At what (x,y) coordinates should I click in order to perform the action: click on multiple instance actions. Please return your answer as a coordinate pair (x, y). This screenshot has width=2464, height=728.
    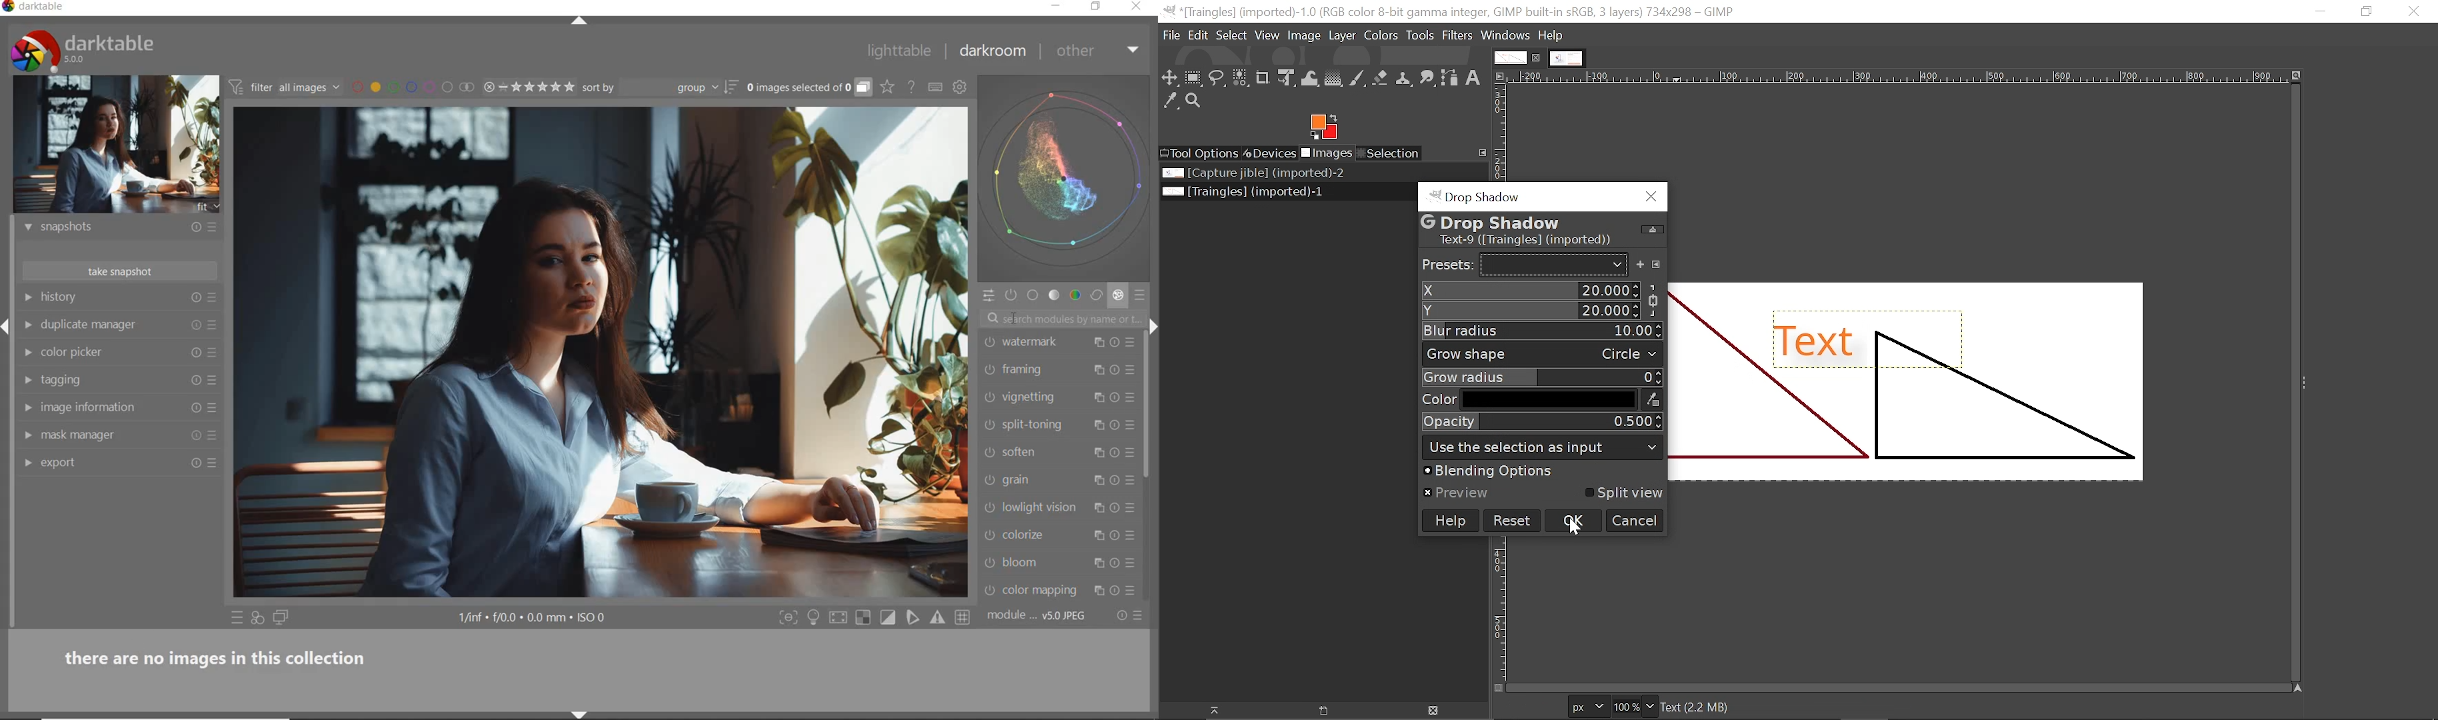
    Looking at the image, I should click on (1101, 507).